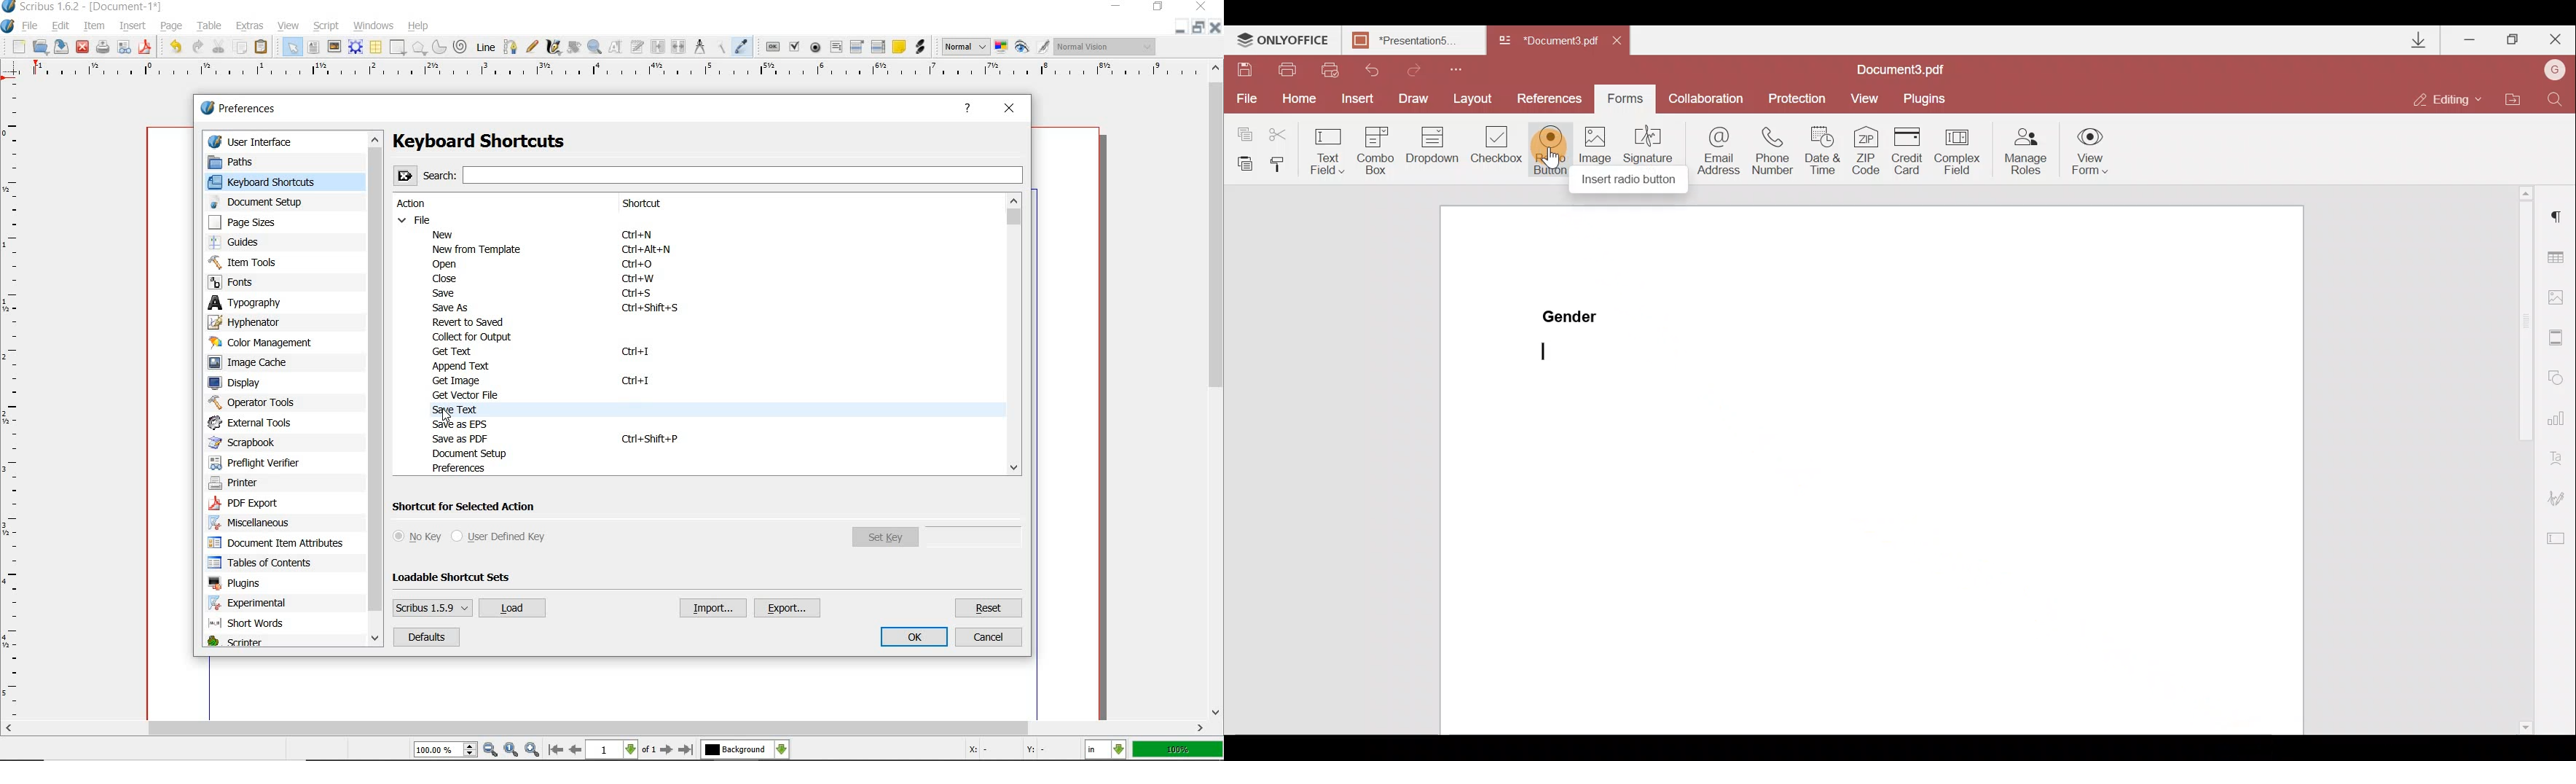 Image resolution: width=2576 pixels, height=784 pixels. Describe the element at coordinates (1871, 469) in the screenshot. I see `Working area` at that location.